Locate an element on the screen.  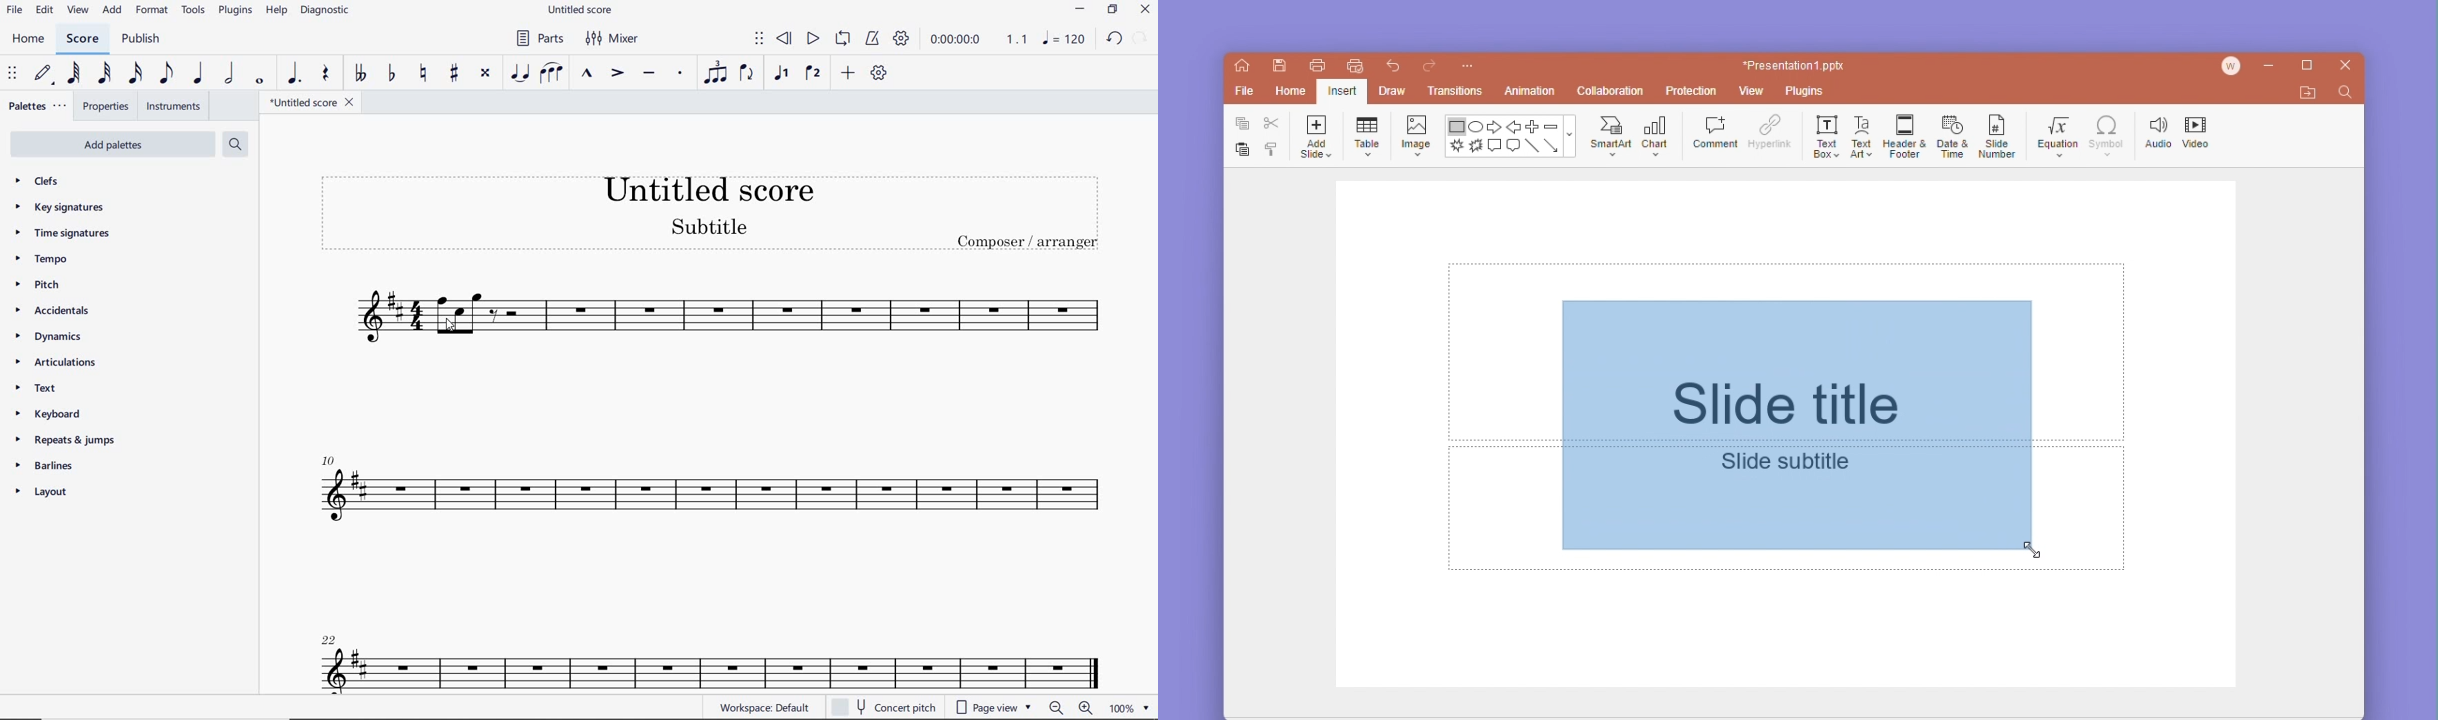
PLUGINS is located at coordinates (235, 11).